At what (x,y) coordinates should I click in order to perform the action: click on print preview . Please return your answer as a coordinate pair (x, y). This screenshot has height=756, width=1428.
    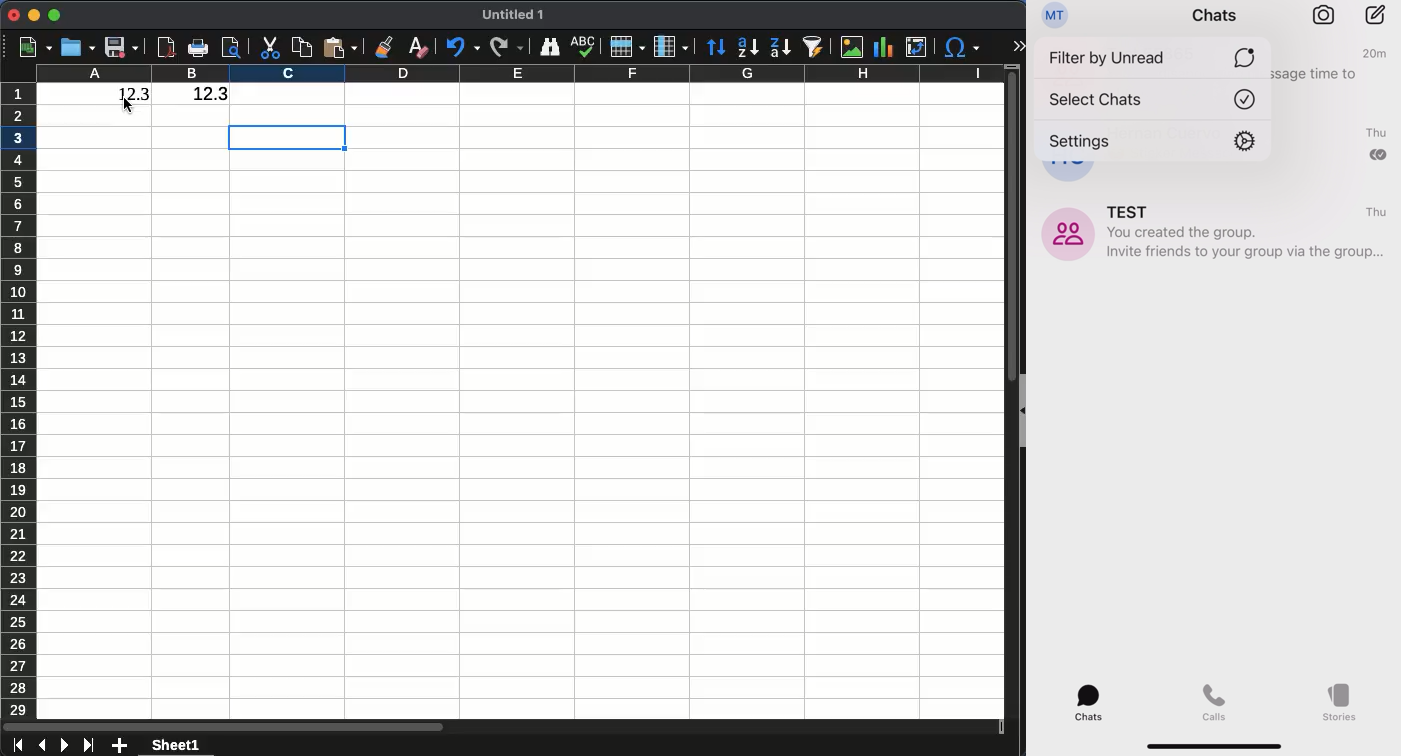
    Looking at the image, I should click on (231, 49).